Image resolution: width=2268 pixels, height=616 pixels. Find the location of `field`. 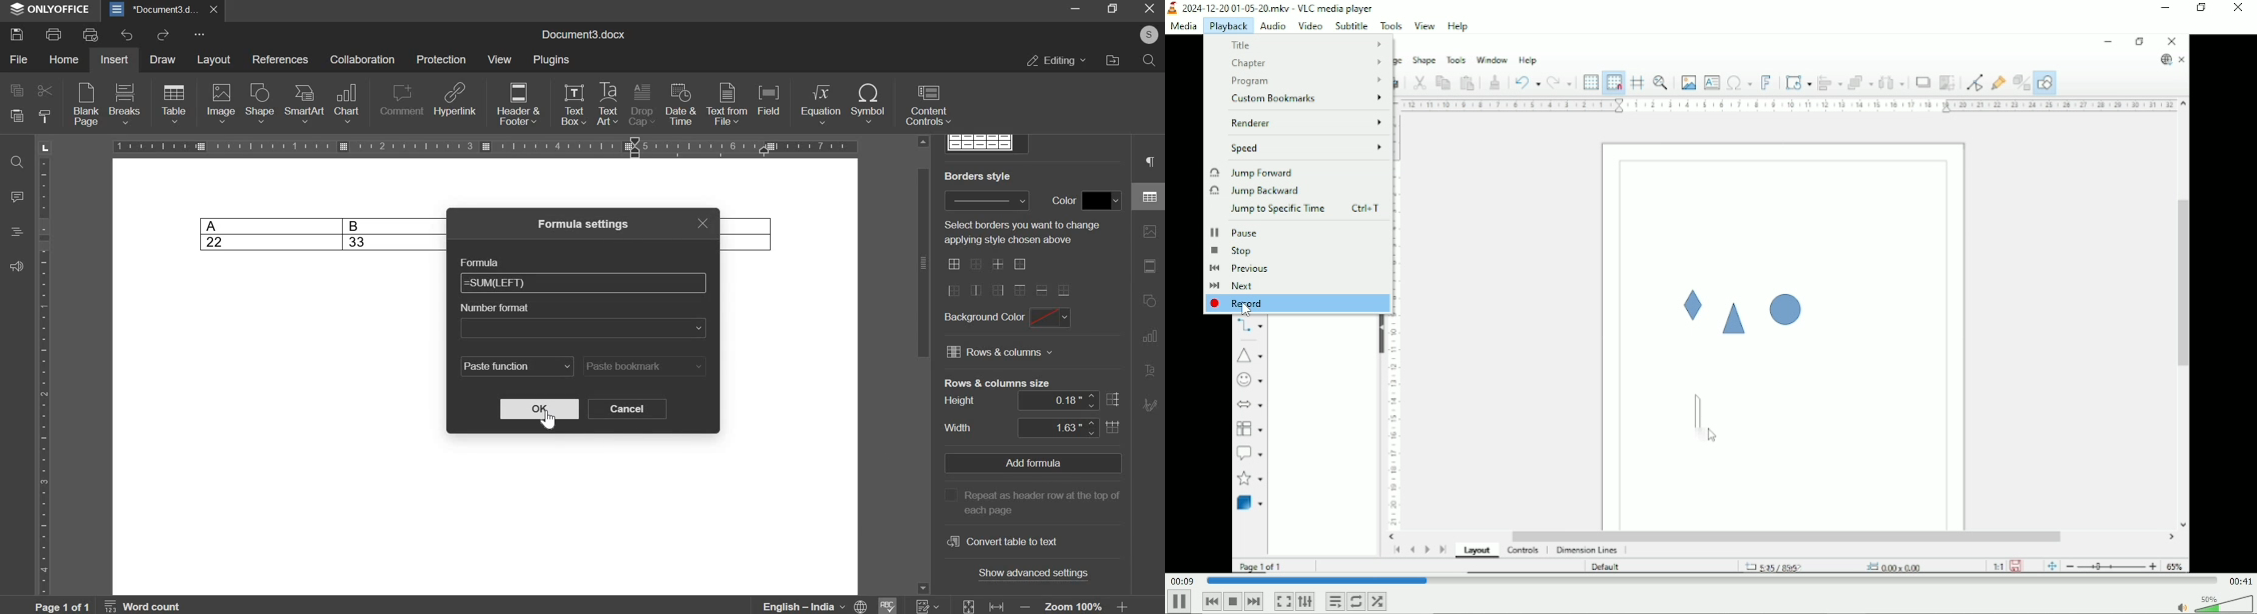

field is located at coordinates (771, 104).